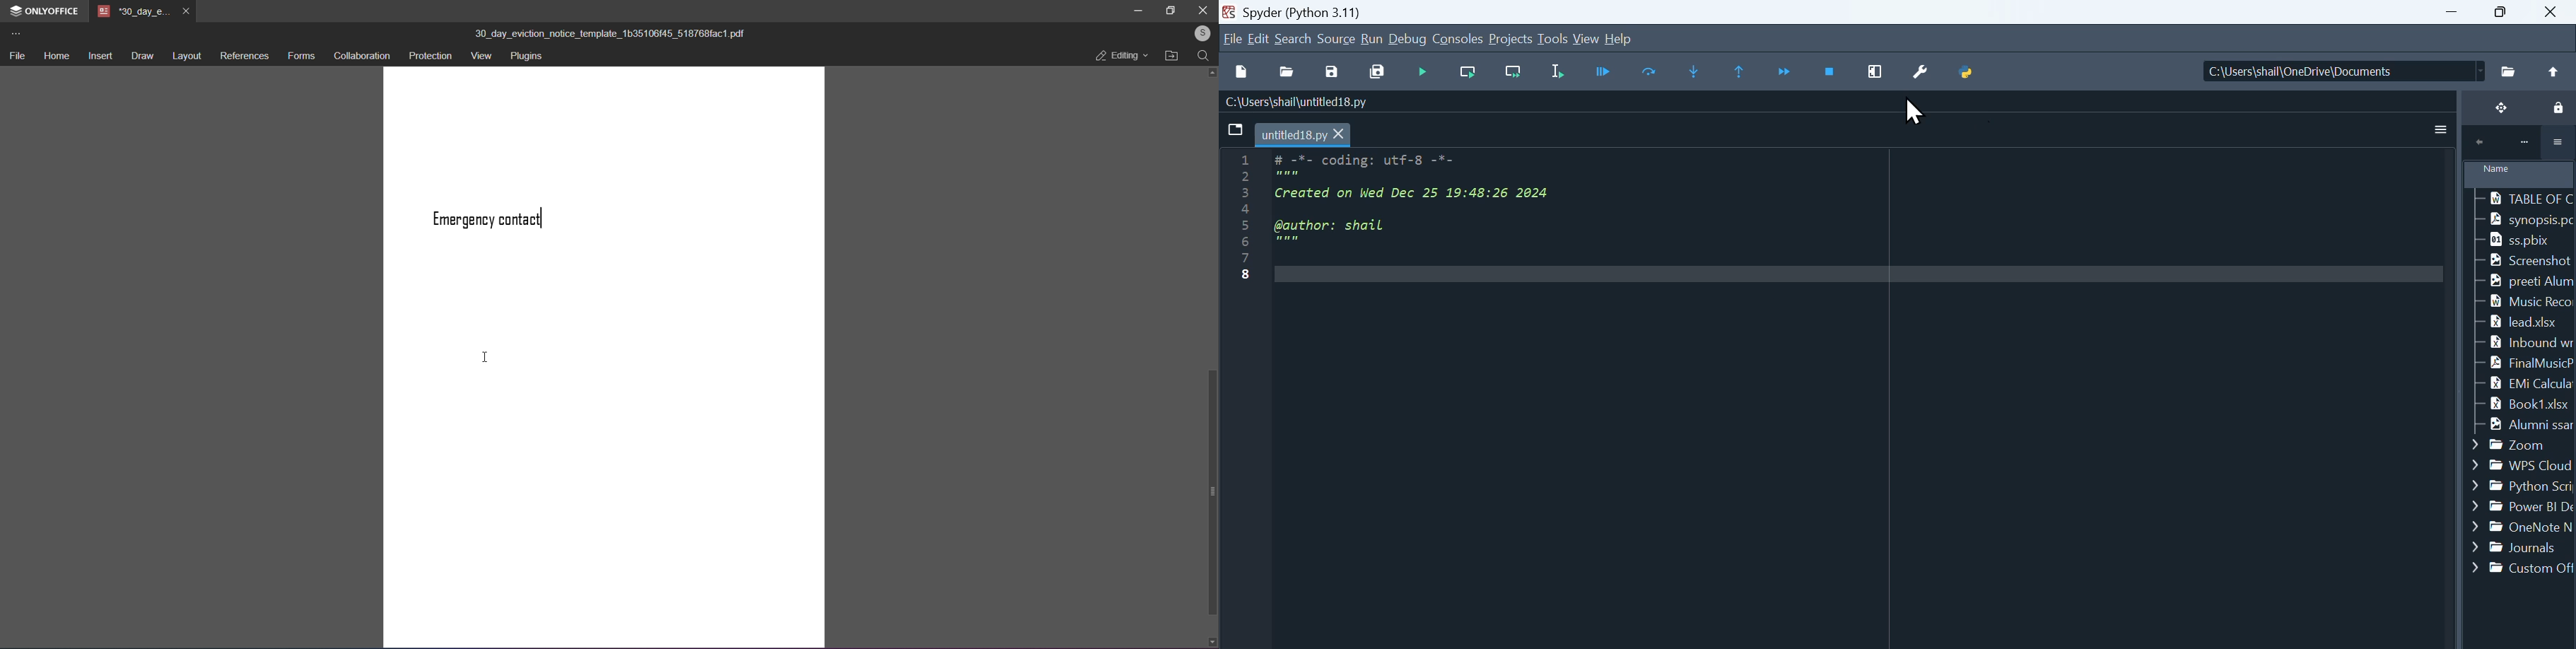  What do you see at coordinates (1260, 38) in the screenshot?
I see `` at bounding box center [1260, 38].